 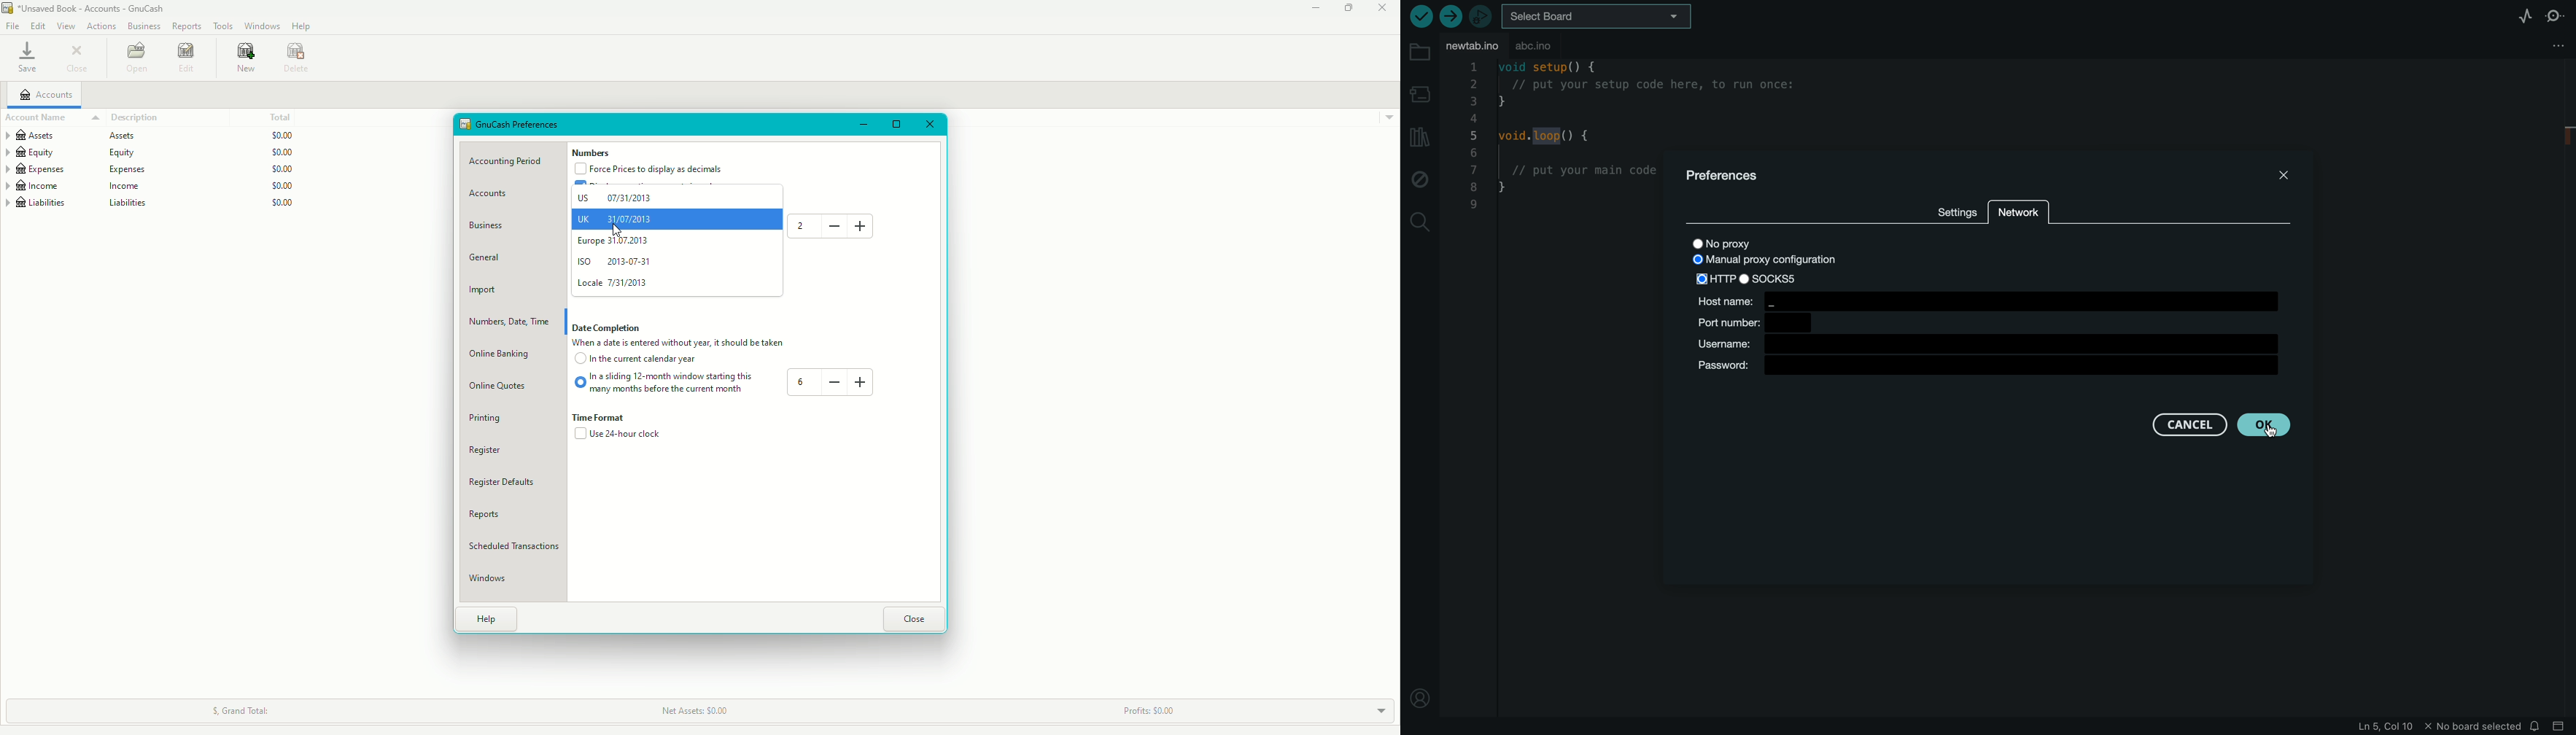 I want to click on Close, so click(x=915, y=616).